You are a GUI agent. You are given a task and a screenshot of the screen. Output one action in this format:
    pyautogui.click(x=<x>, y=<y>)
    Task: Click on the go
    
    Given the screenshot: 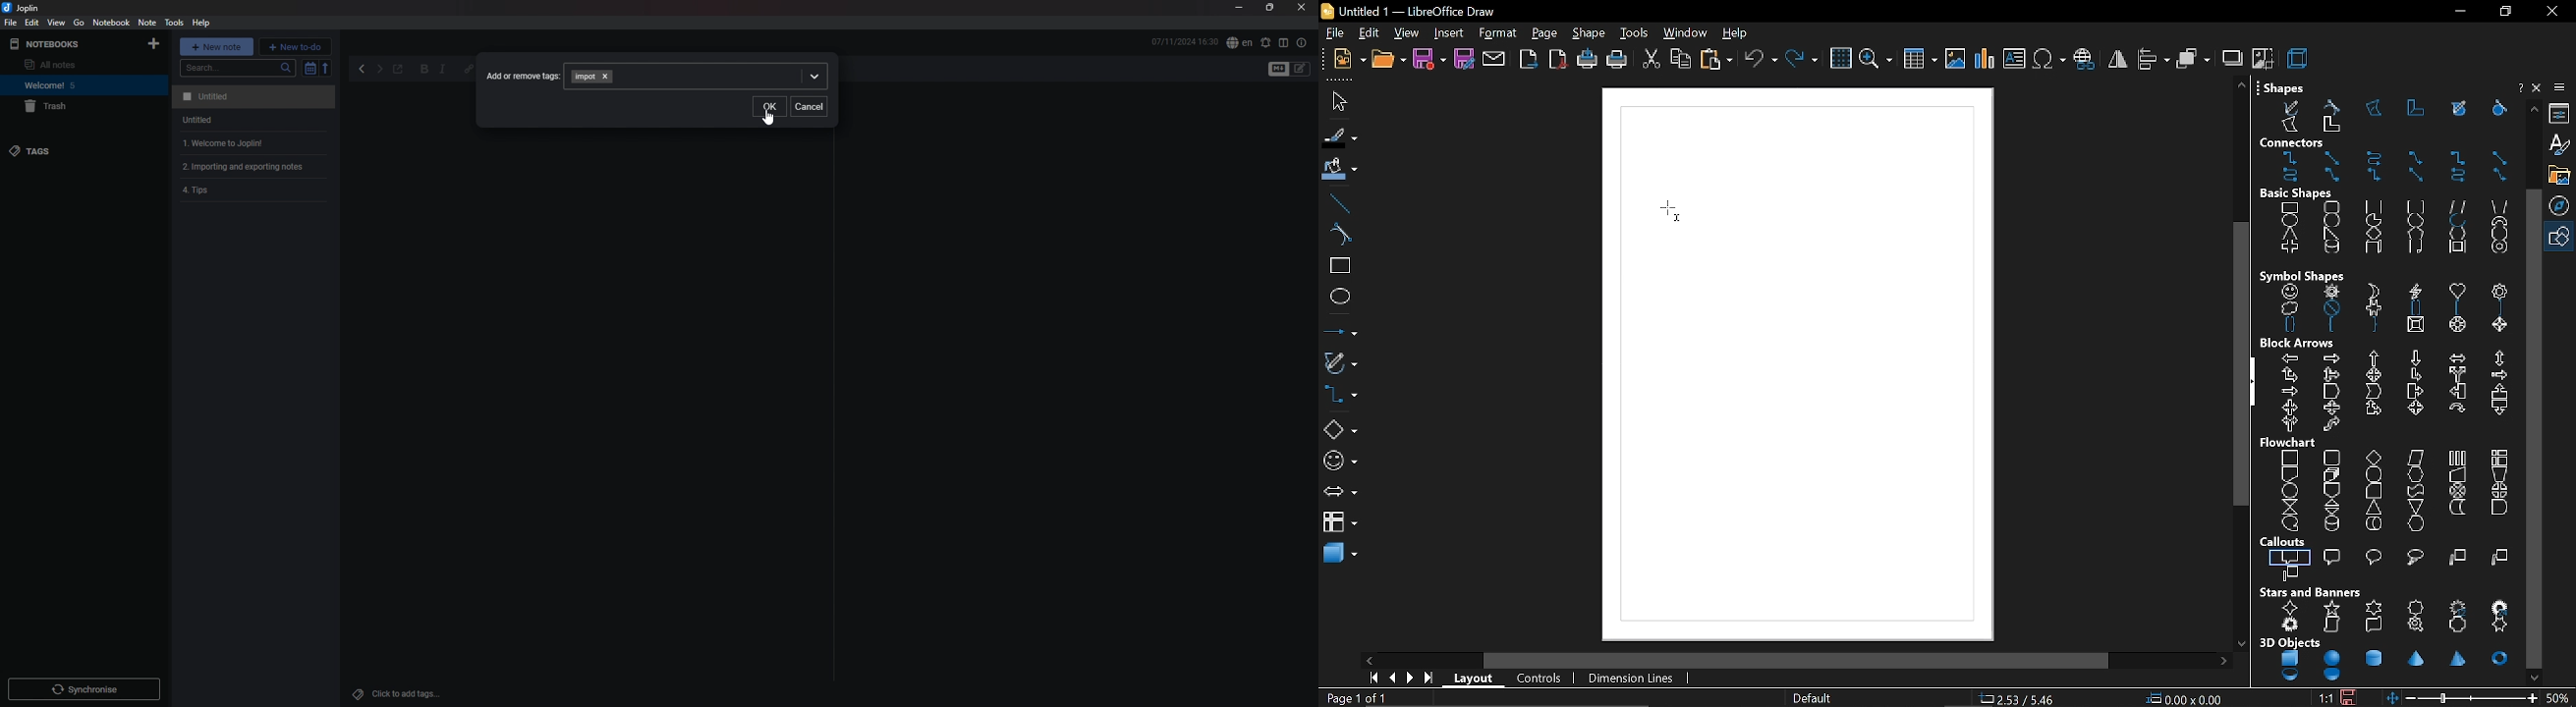 What is the action you would take?
    pyautogui.click(x=79, y=22)
    